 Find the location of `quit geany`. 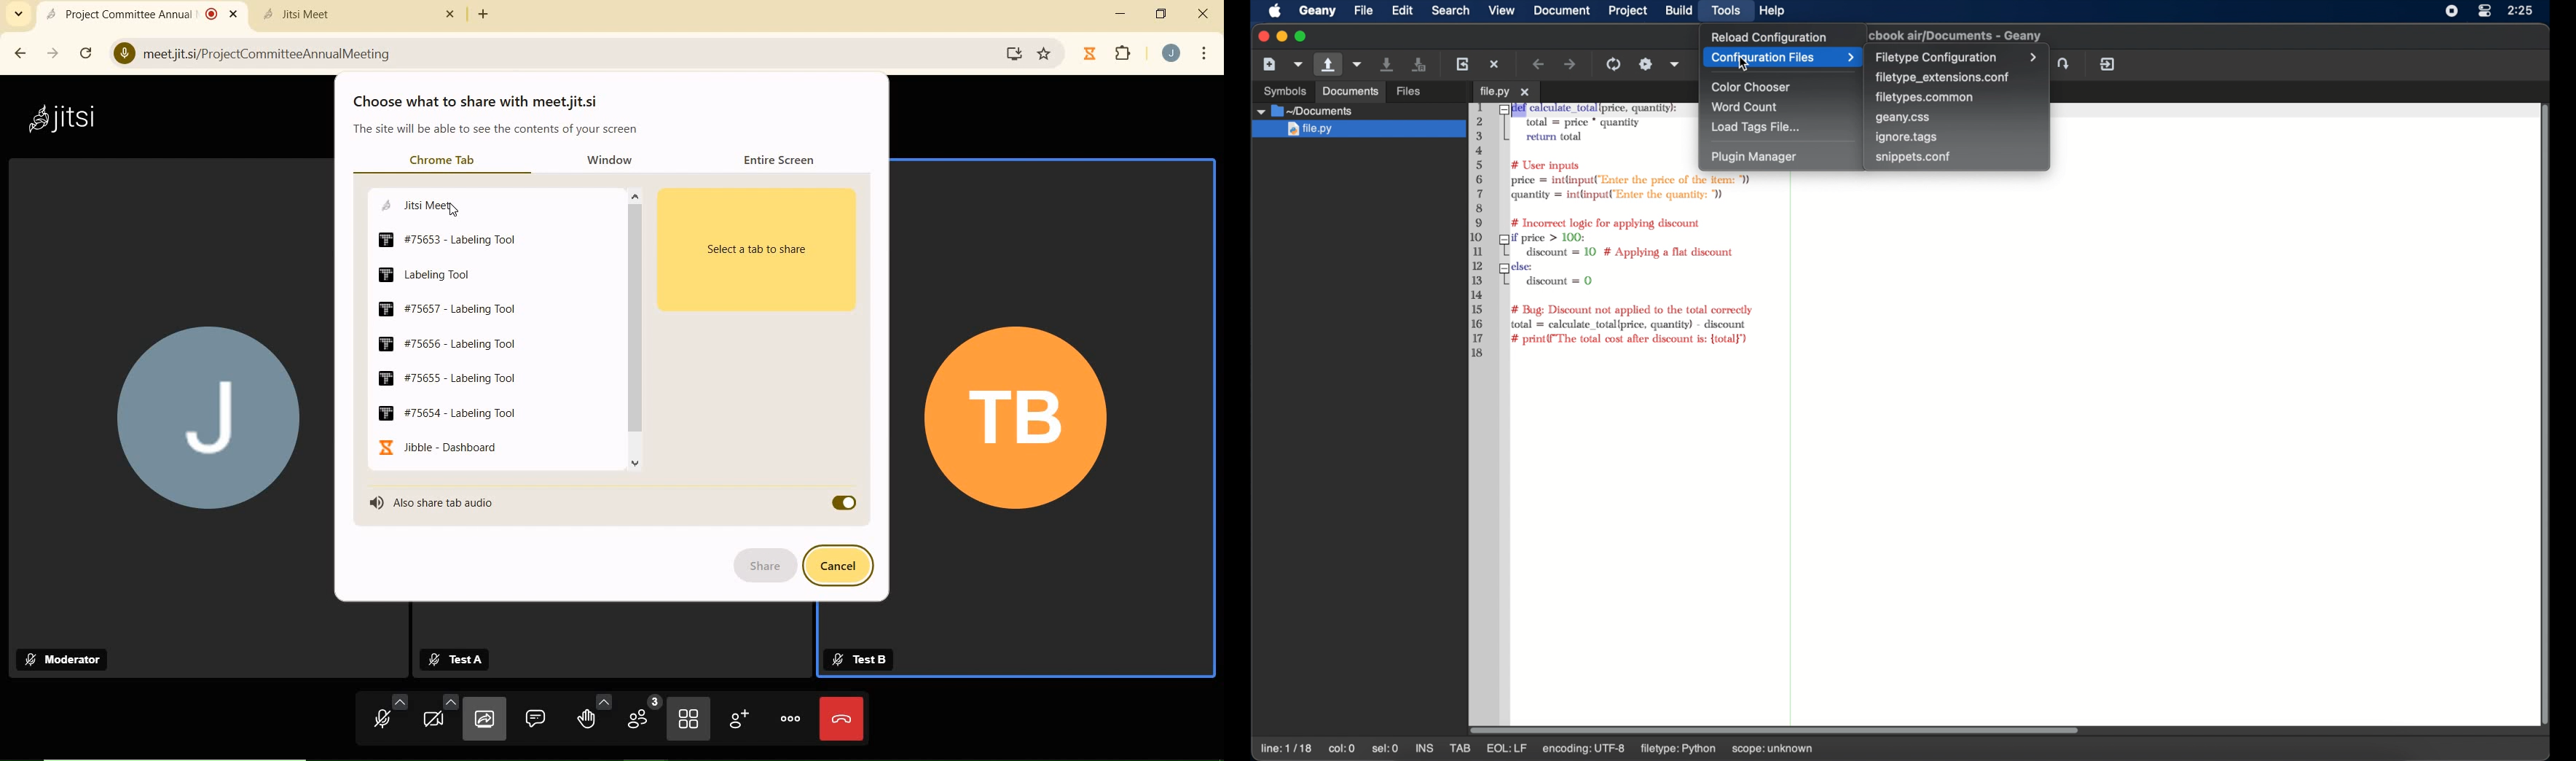

quit geany is located at coordinates (2108, 64).